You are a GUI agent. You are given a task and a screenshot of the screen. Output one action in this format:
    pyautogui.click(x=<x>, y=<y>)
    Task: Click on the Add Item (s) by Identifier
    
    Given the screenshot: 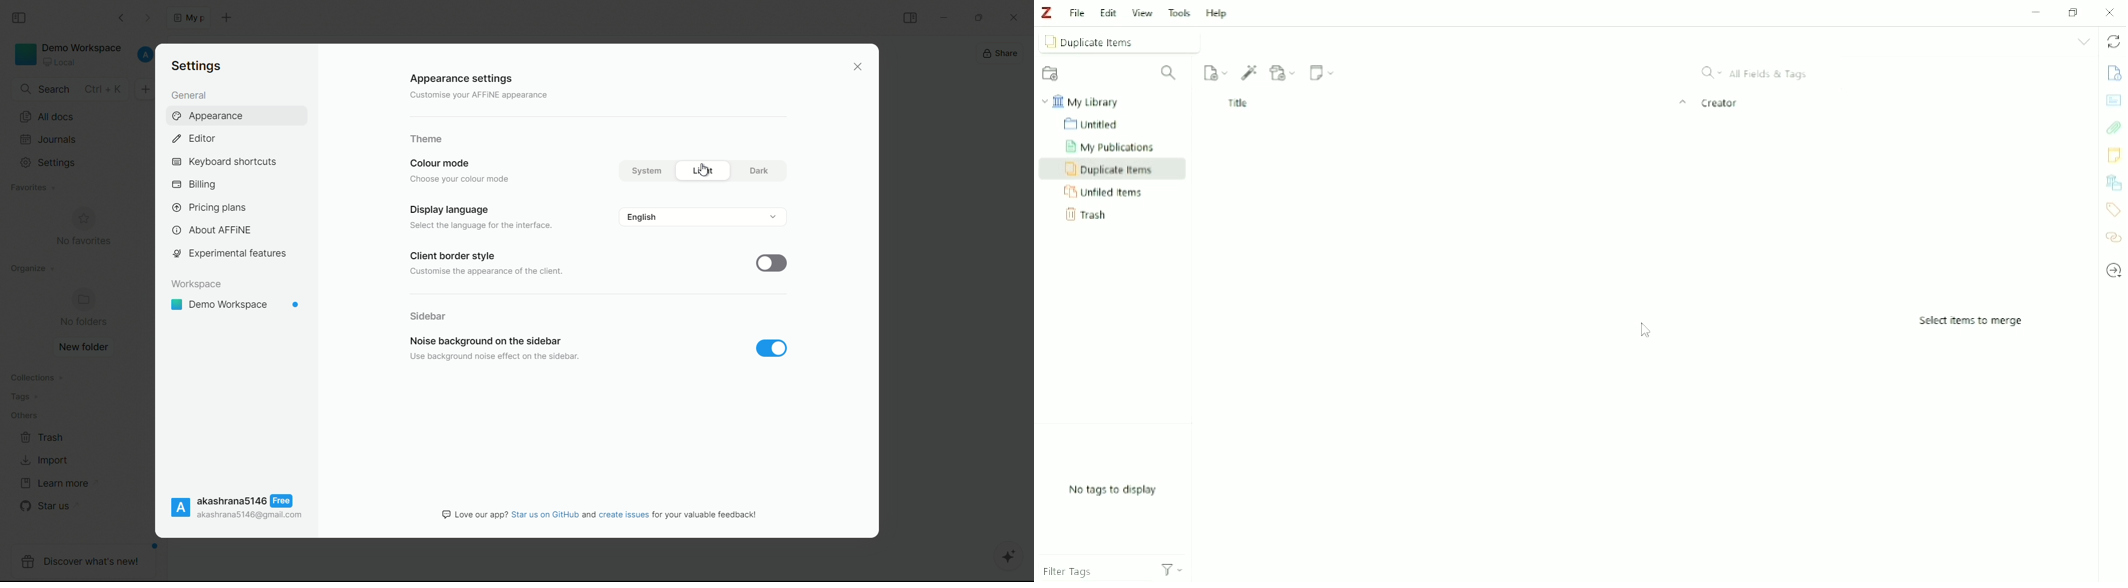 What is the action you would take?
    pyautogui.click(x=1250, y=73)
    